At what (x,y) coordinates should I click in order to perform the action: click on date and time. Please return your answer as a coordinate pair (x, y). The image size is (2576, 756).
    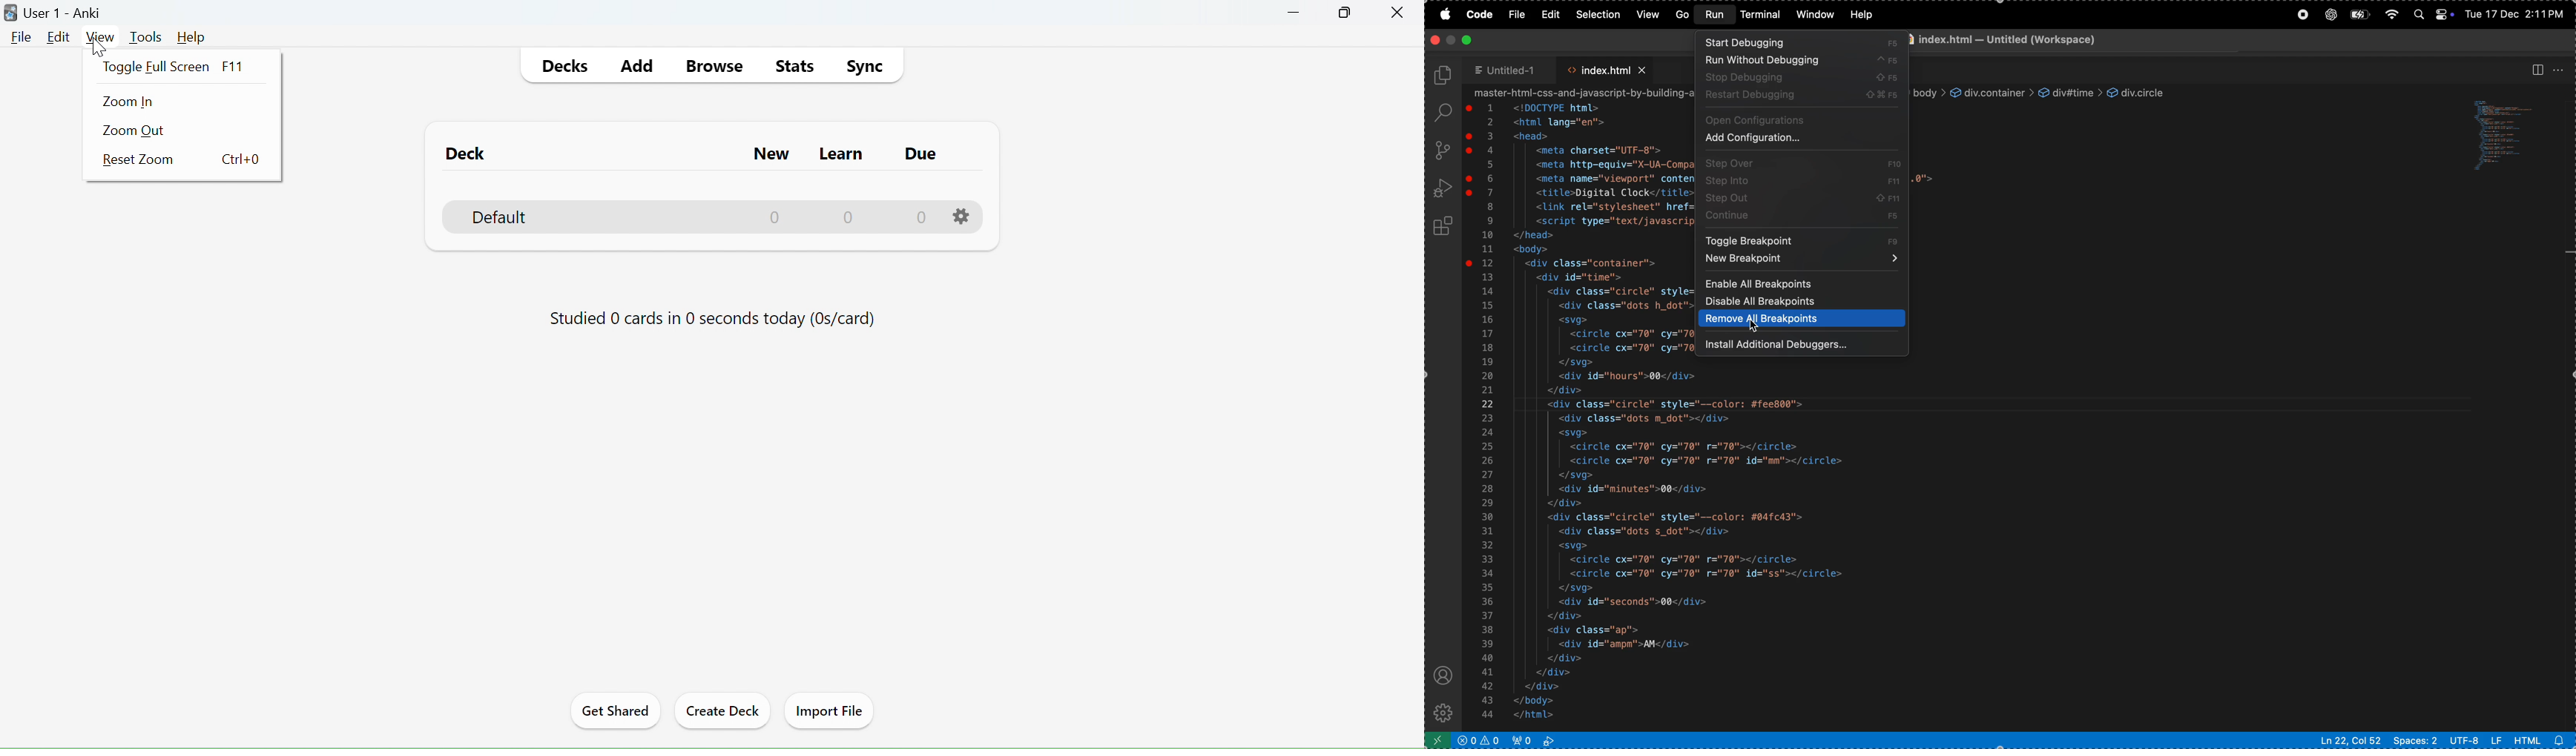
    Looking at the image, I should click on (2516, 13).